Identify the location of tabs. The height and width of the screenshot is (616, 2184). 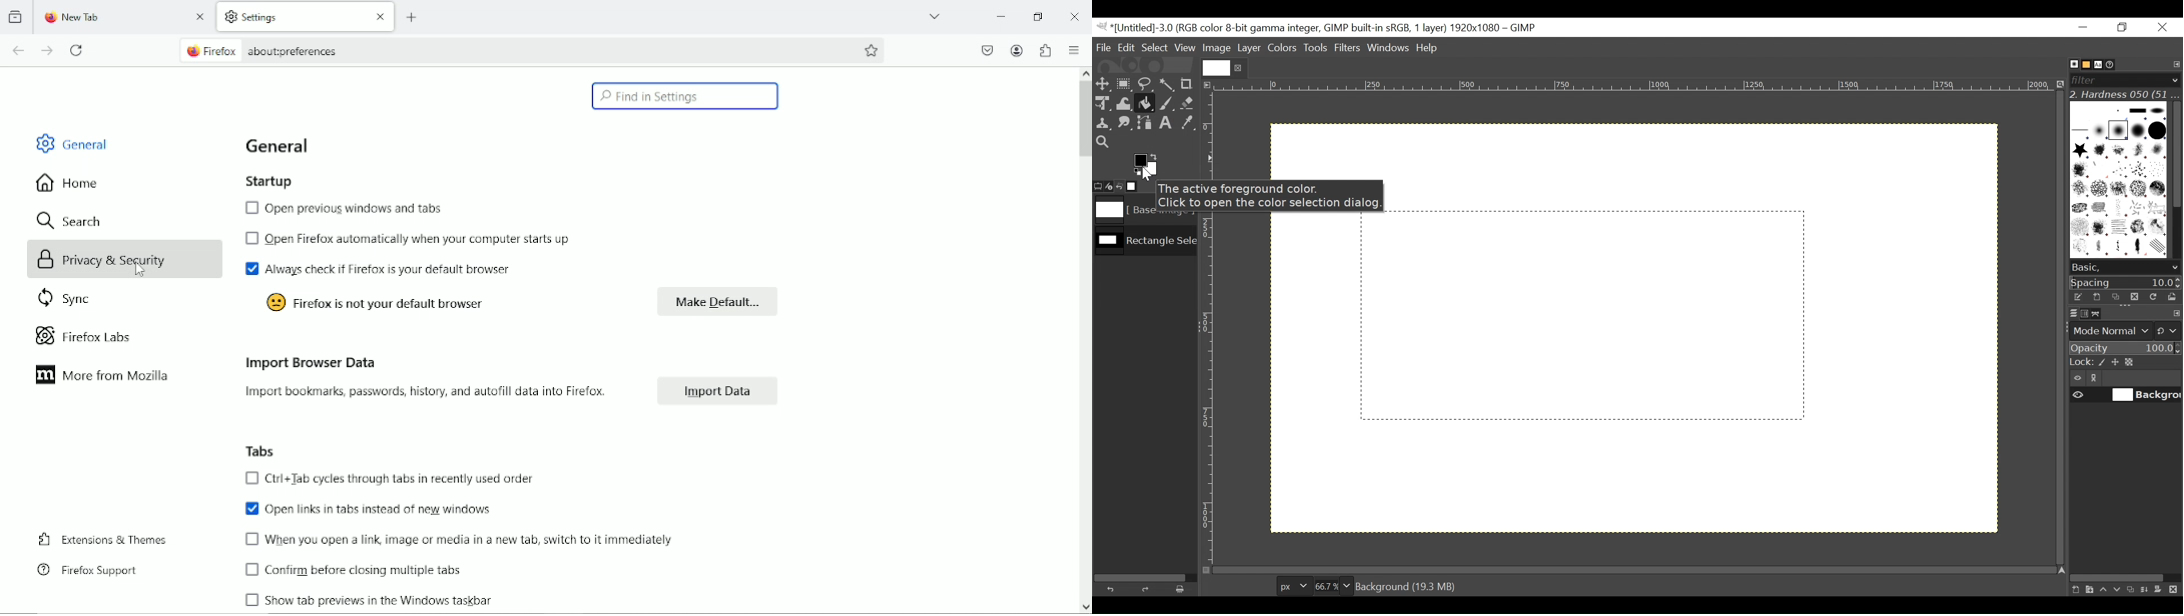
(261, 452).